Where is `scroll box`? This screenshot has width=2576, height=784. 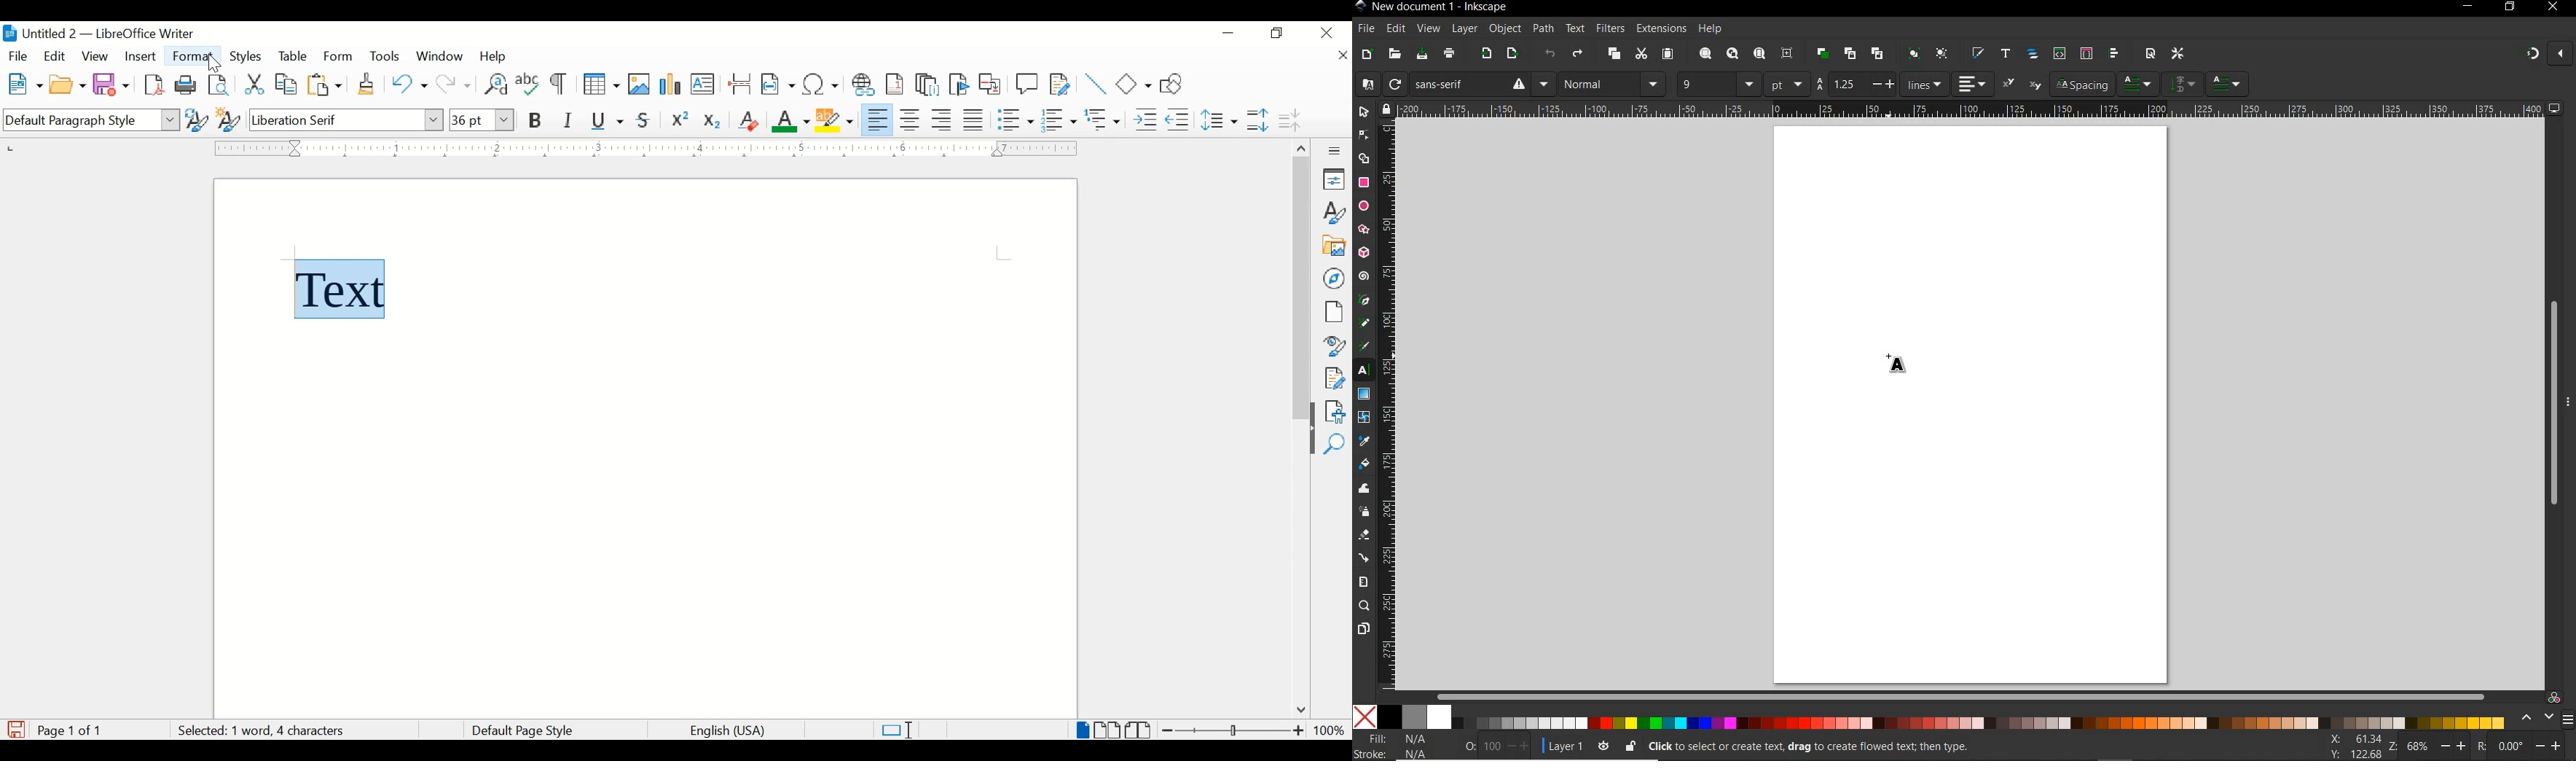 scroll box is located at coordinates (1301, 290).